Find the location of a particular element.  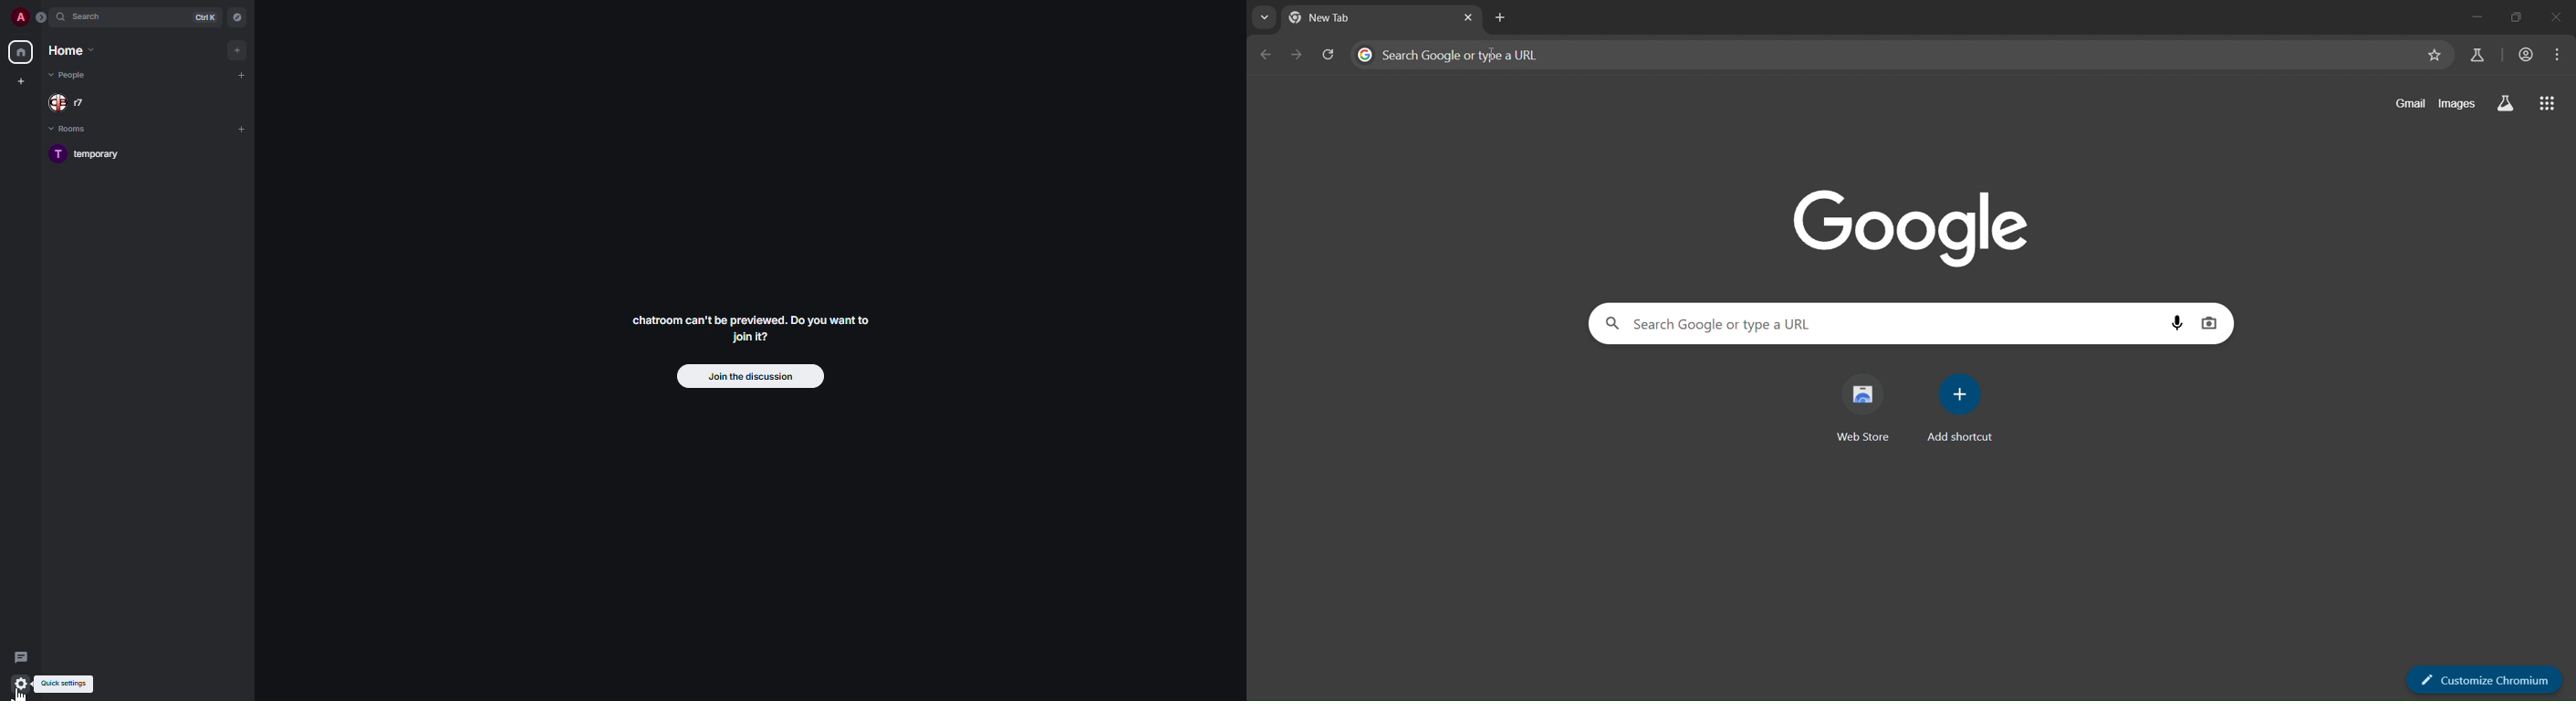

room is located at coordinates (92, 155).